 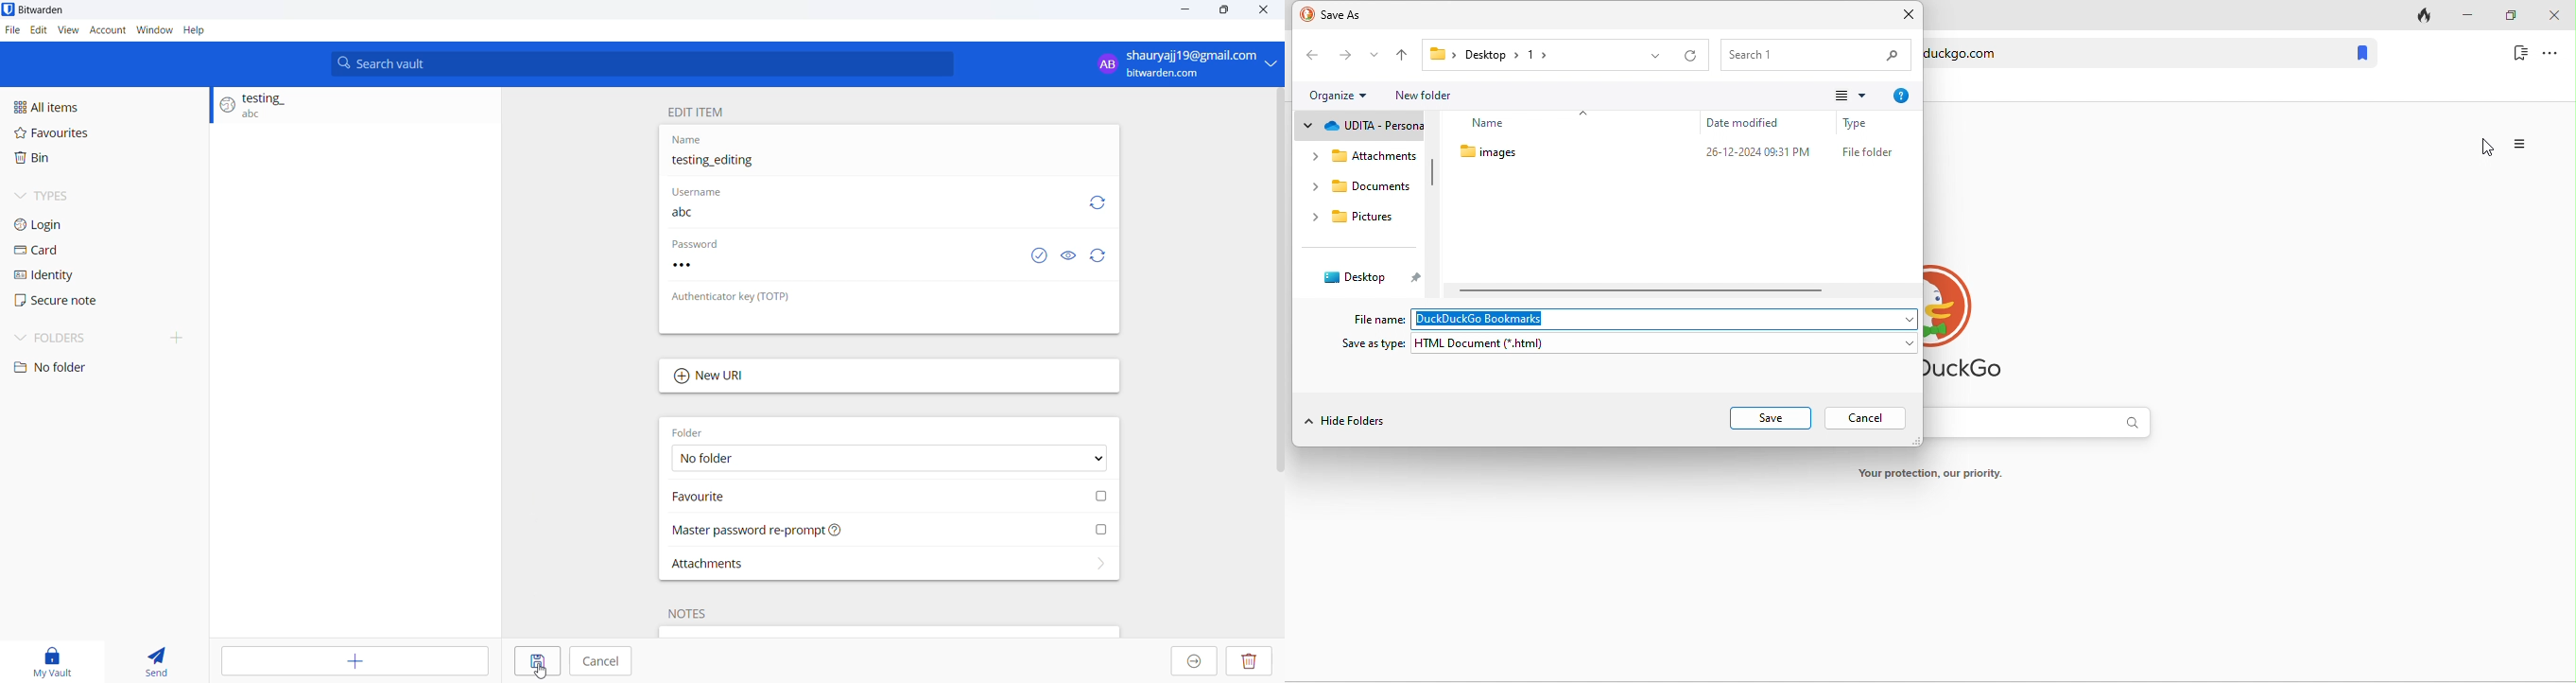 What do you see at coordinates (535, 663) in the screenshot?
I see `save` at bounding box center [535, 663].